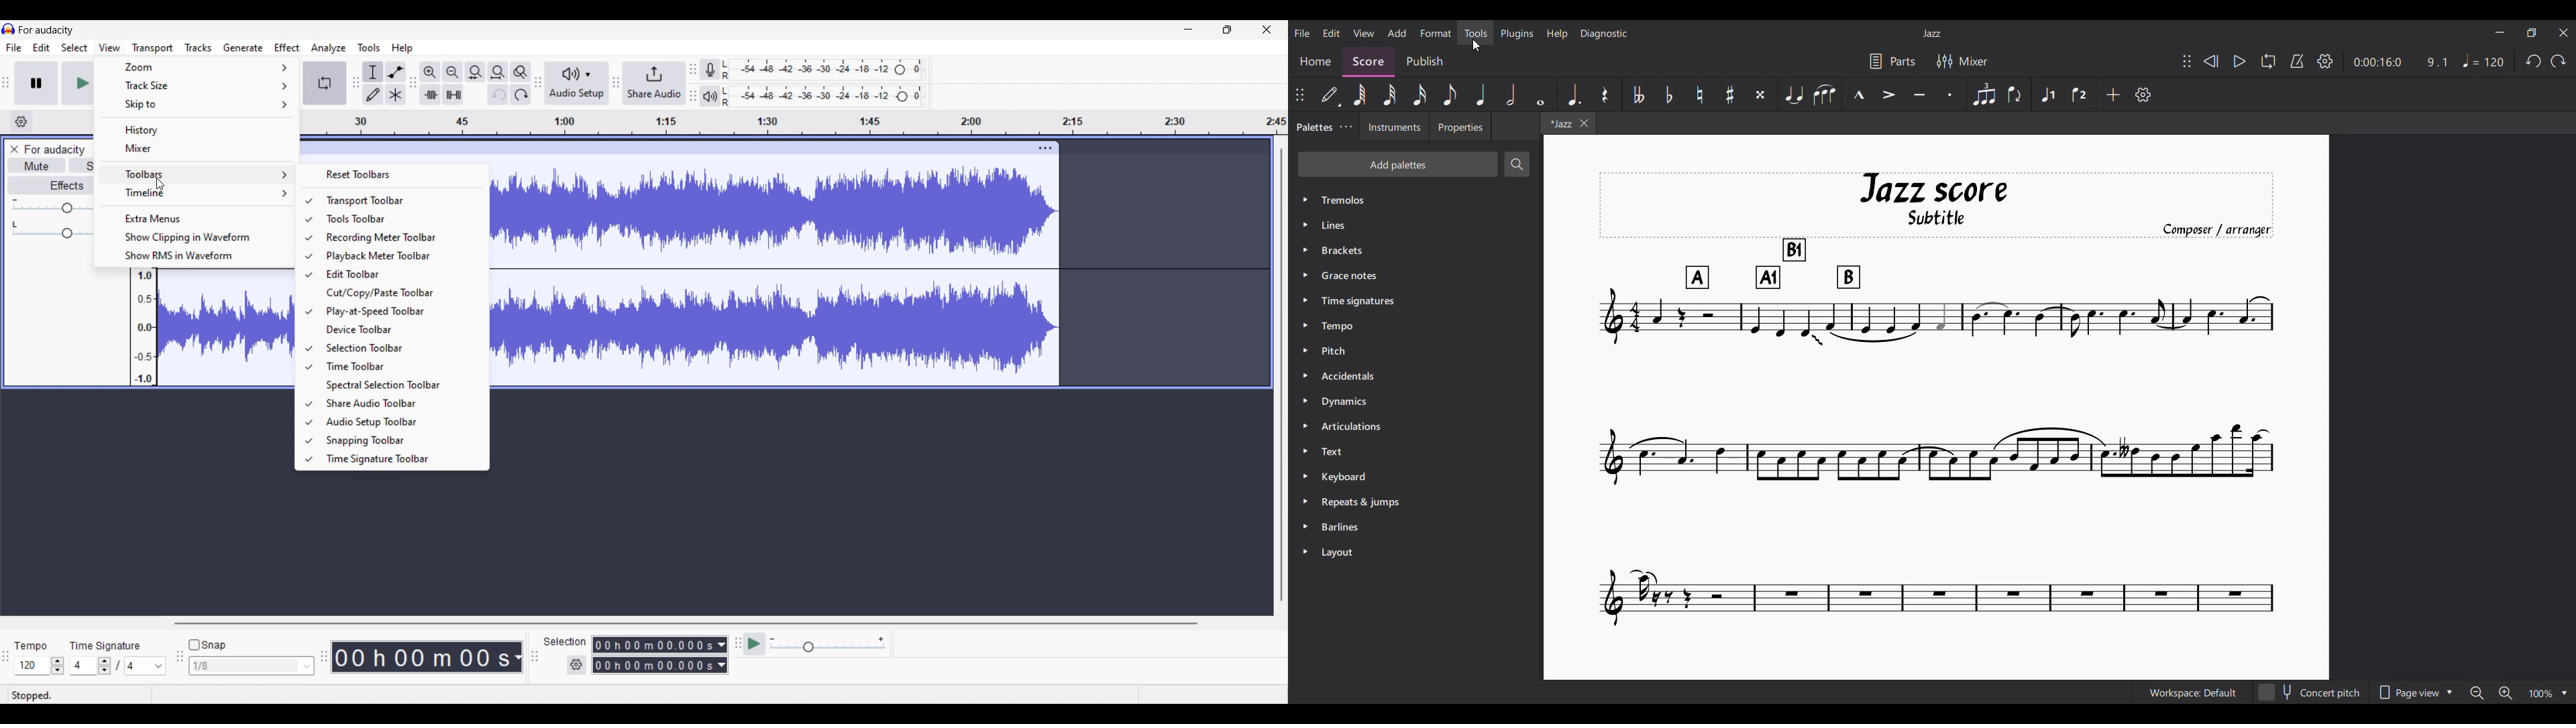  What do you see at coordinates (1415, 426) in the screenshot?
I see `Articulations` at bounding box center [1415, 426].